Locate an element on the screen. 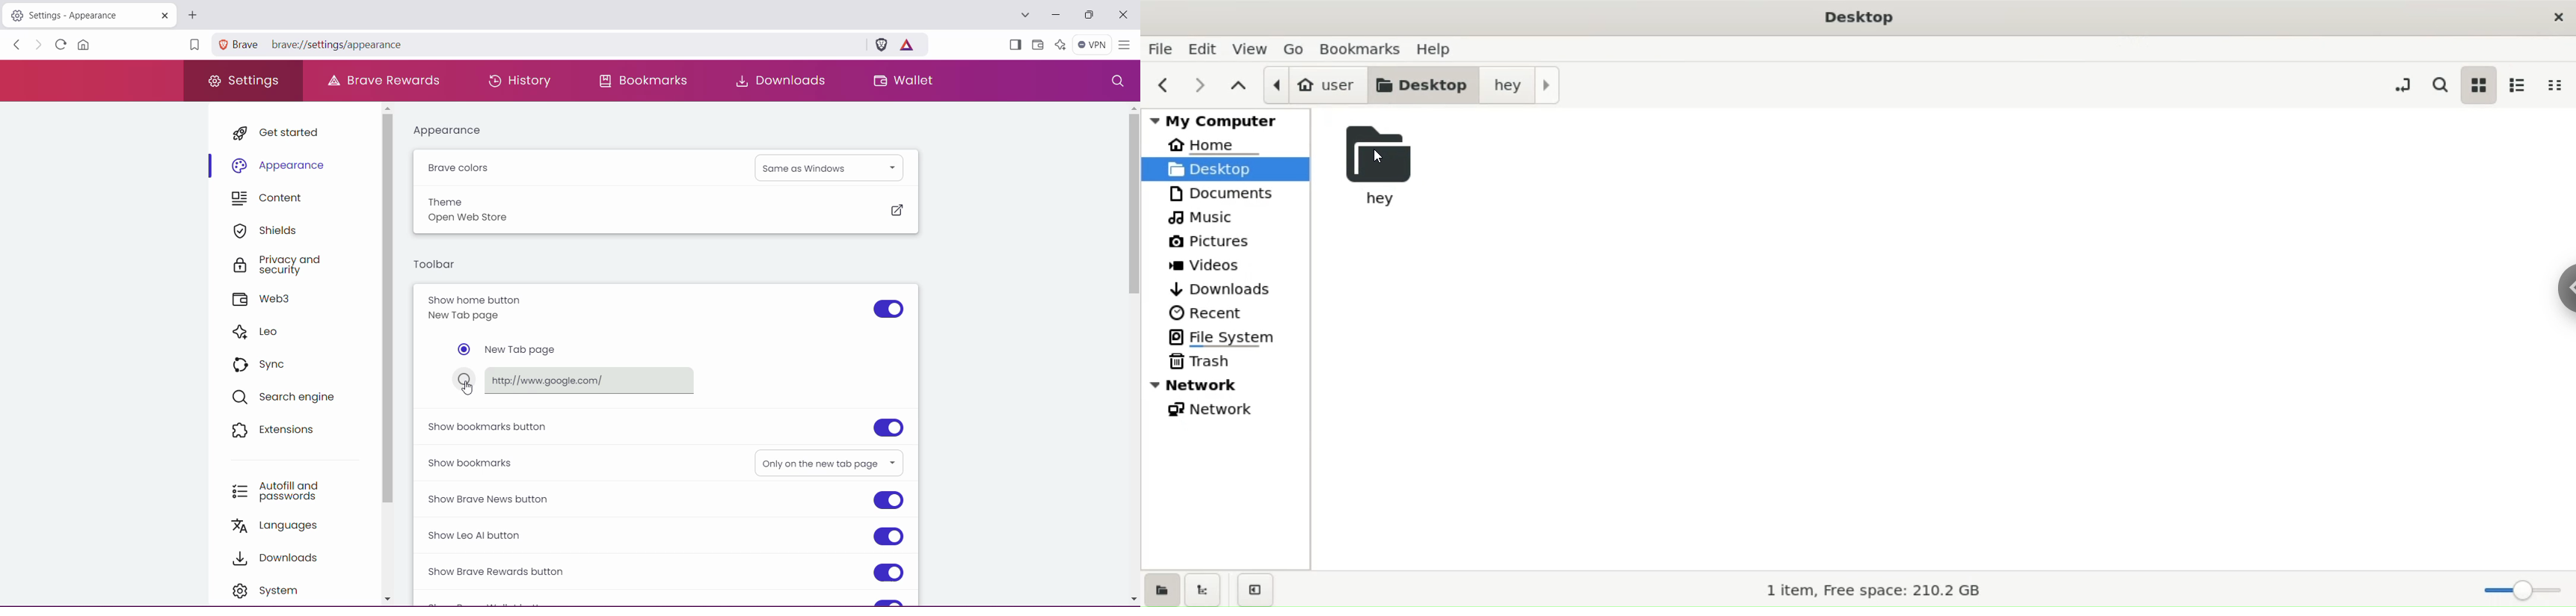 The image size is (2576, 616). Search Settings is located at coordinates (1117, 81).